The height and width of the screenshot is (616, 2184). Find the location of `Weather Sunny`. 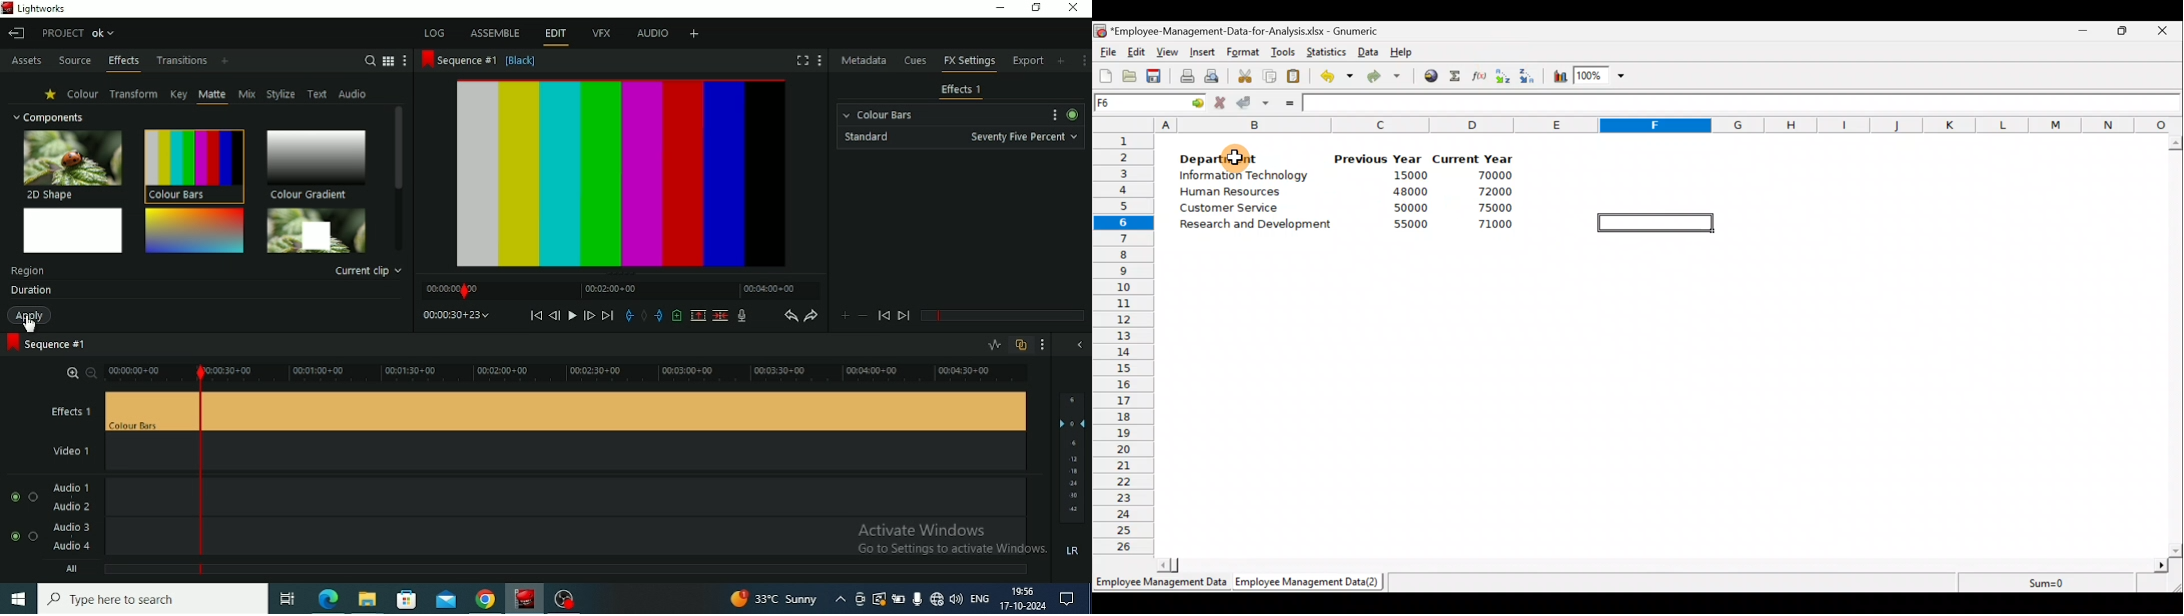

Weather Sunny is located at coordinates (788, 599).